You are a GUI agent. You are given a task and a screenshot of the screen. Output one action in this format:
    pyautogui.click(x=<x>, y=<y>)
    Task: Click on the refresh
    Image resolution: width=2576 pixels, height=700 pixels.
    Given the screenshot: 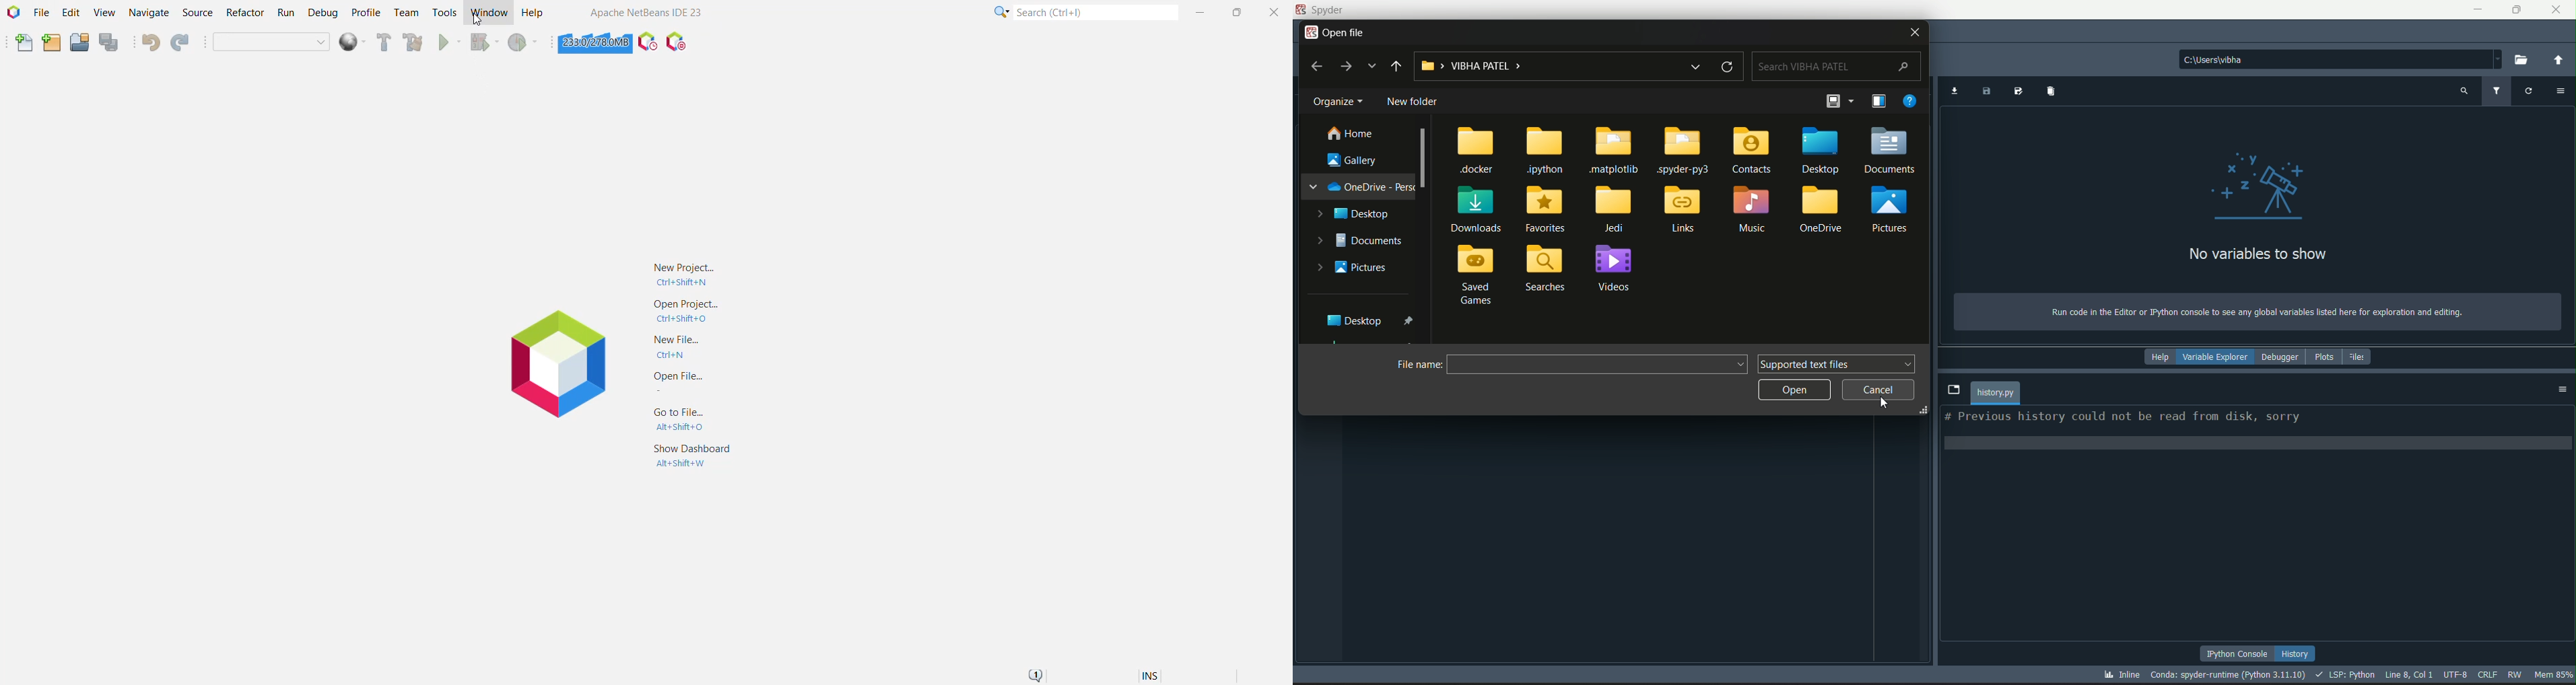 What is the action you would take?
    pyautogui.click(x=1726, y=66)
    